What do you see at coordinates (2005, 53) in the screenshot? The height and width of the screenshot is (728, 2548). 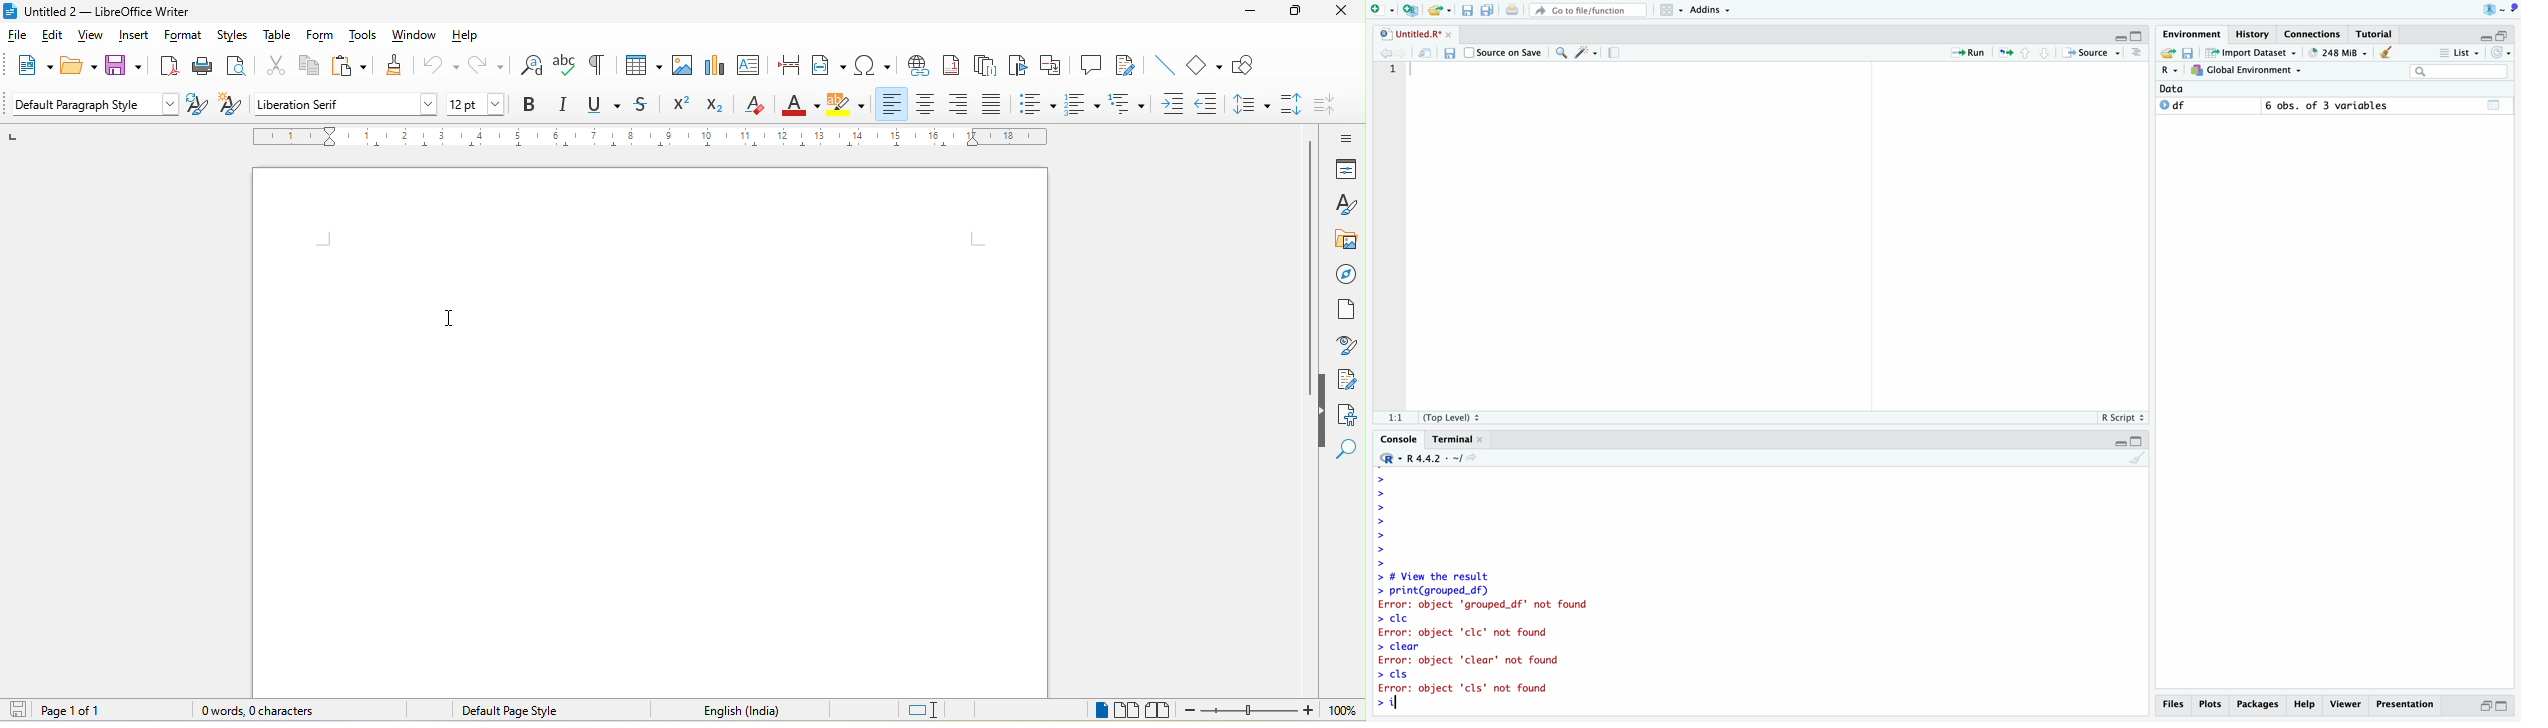 I see `Re-run the previous location code` at bounding box center [2005, 53].